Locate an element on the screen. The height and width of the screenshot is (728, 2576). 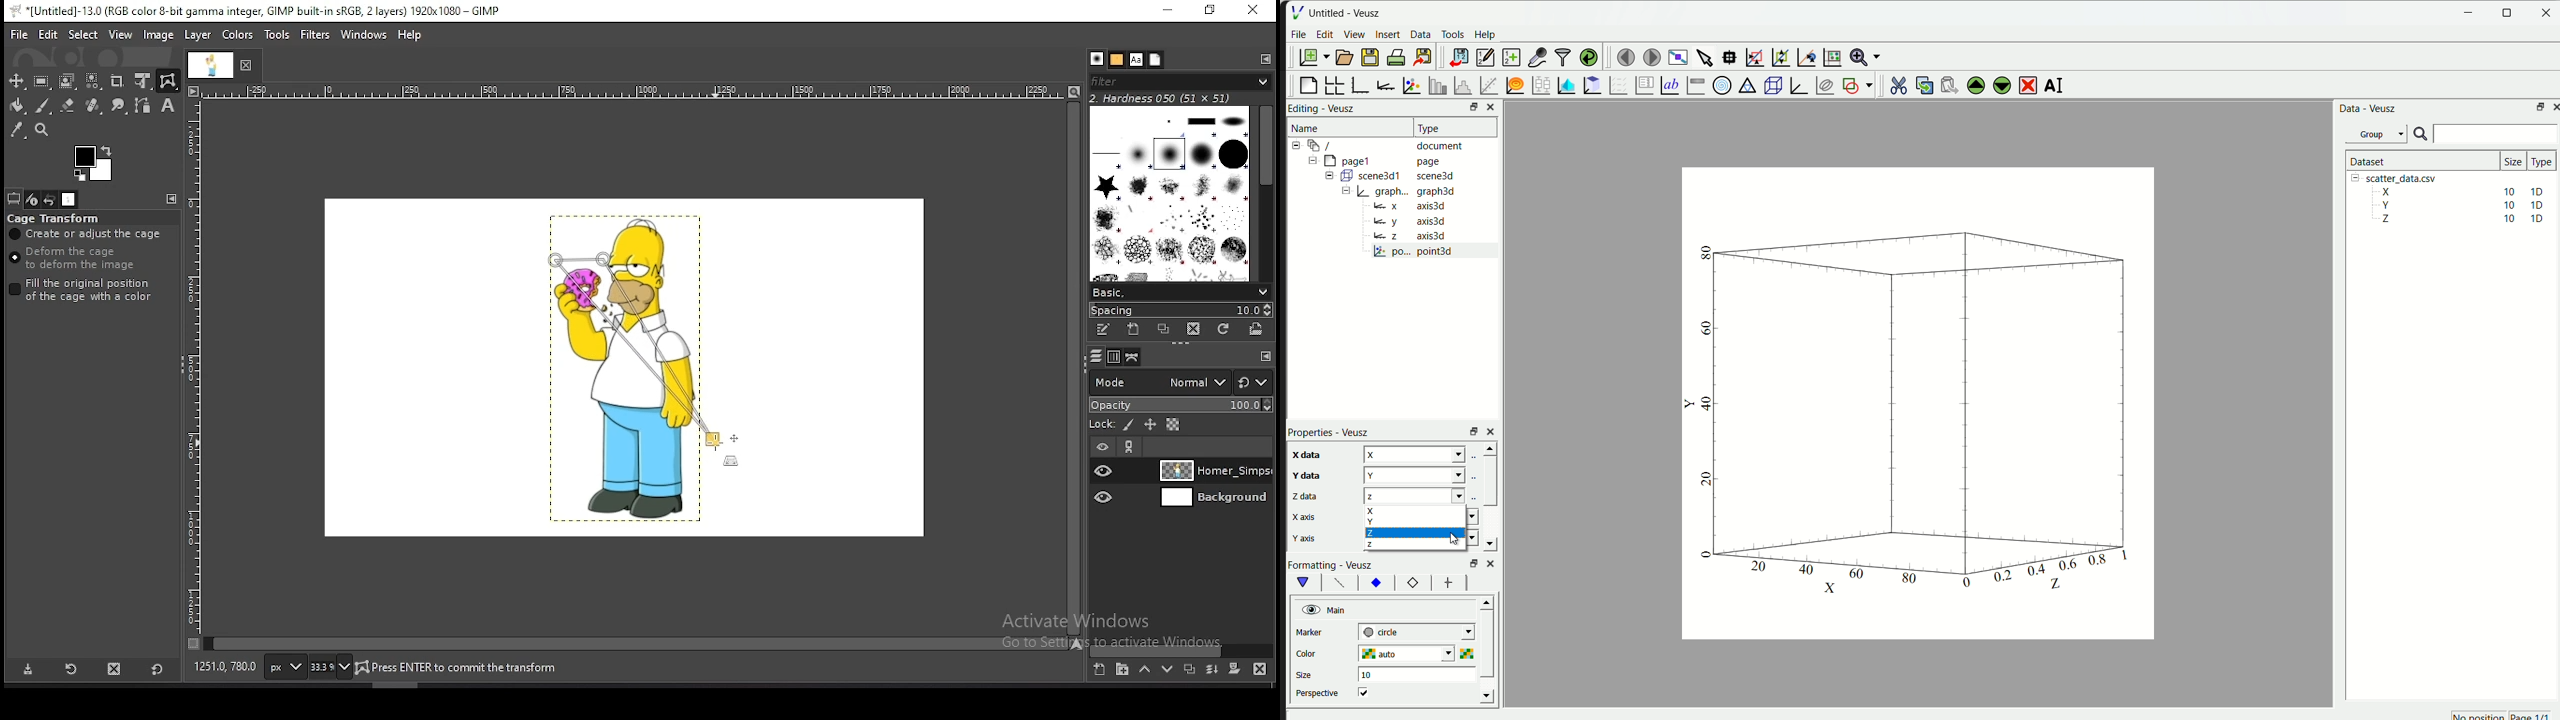
edit is located at coordinates (1324, 34).